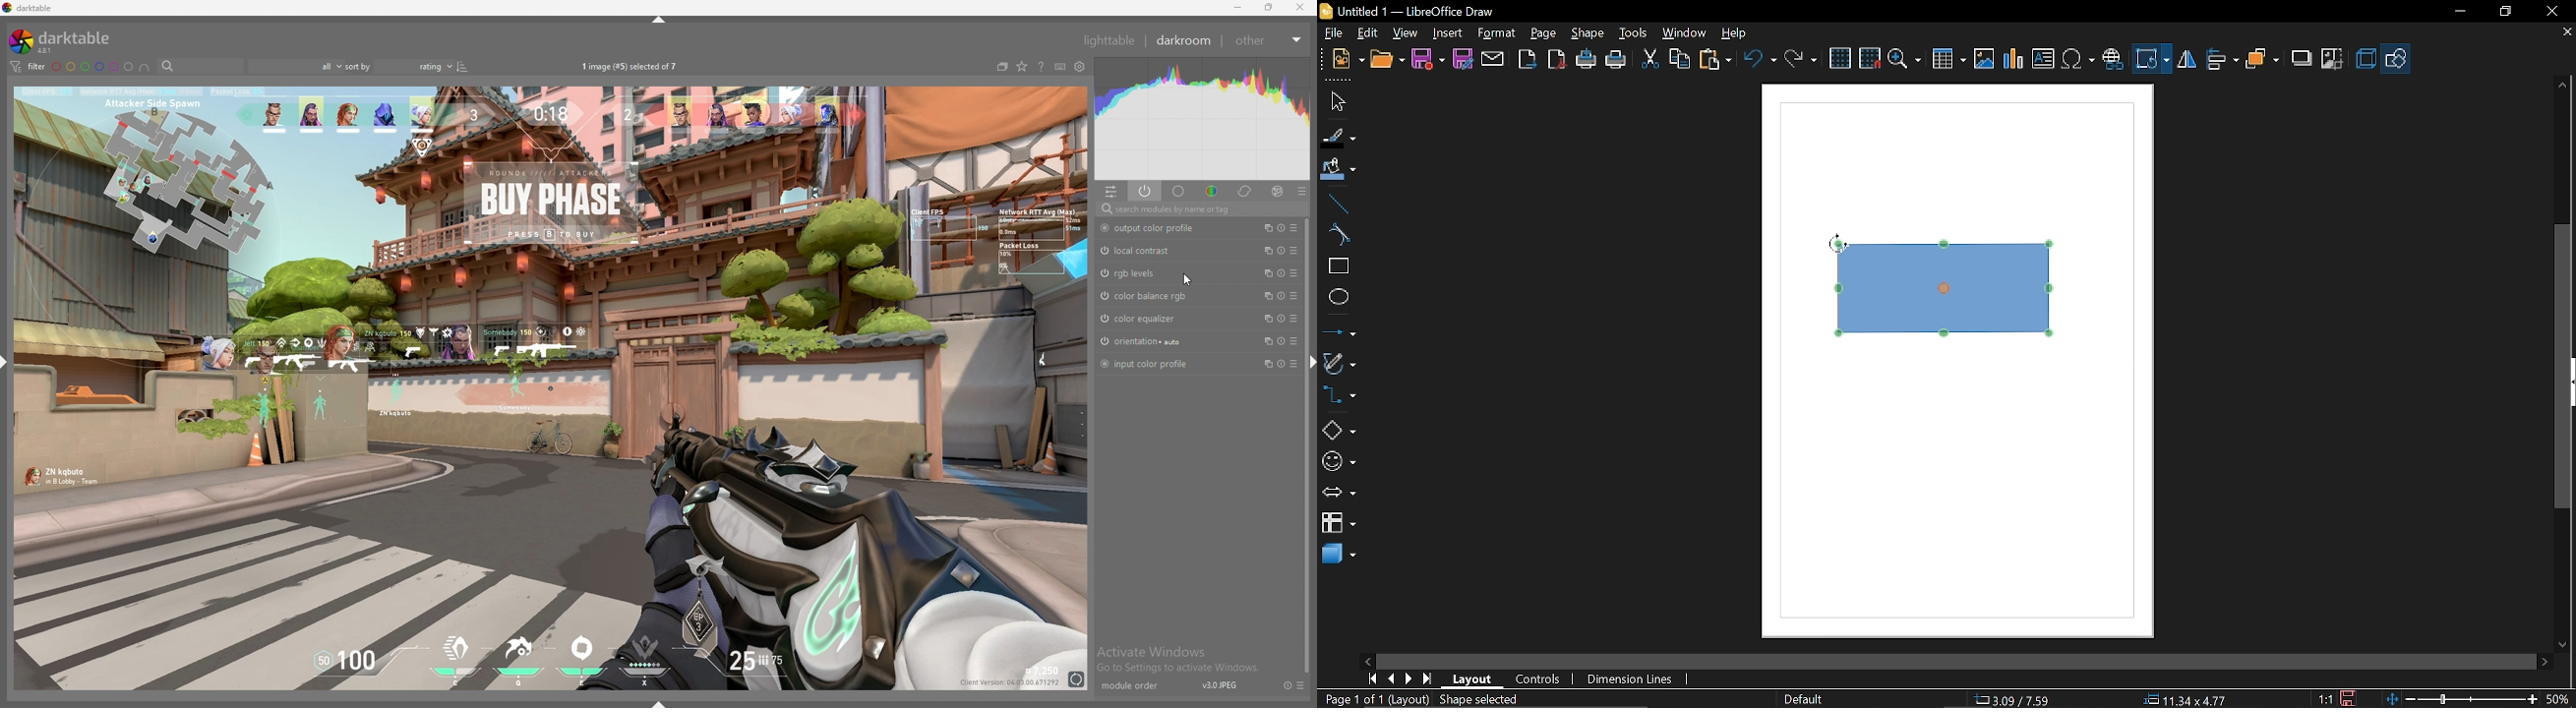 The image size is (2576, 728). Describe the element at coordinates (1294, 273) in the screenshot. I see `presets` at that location.